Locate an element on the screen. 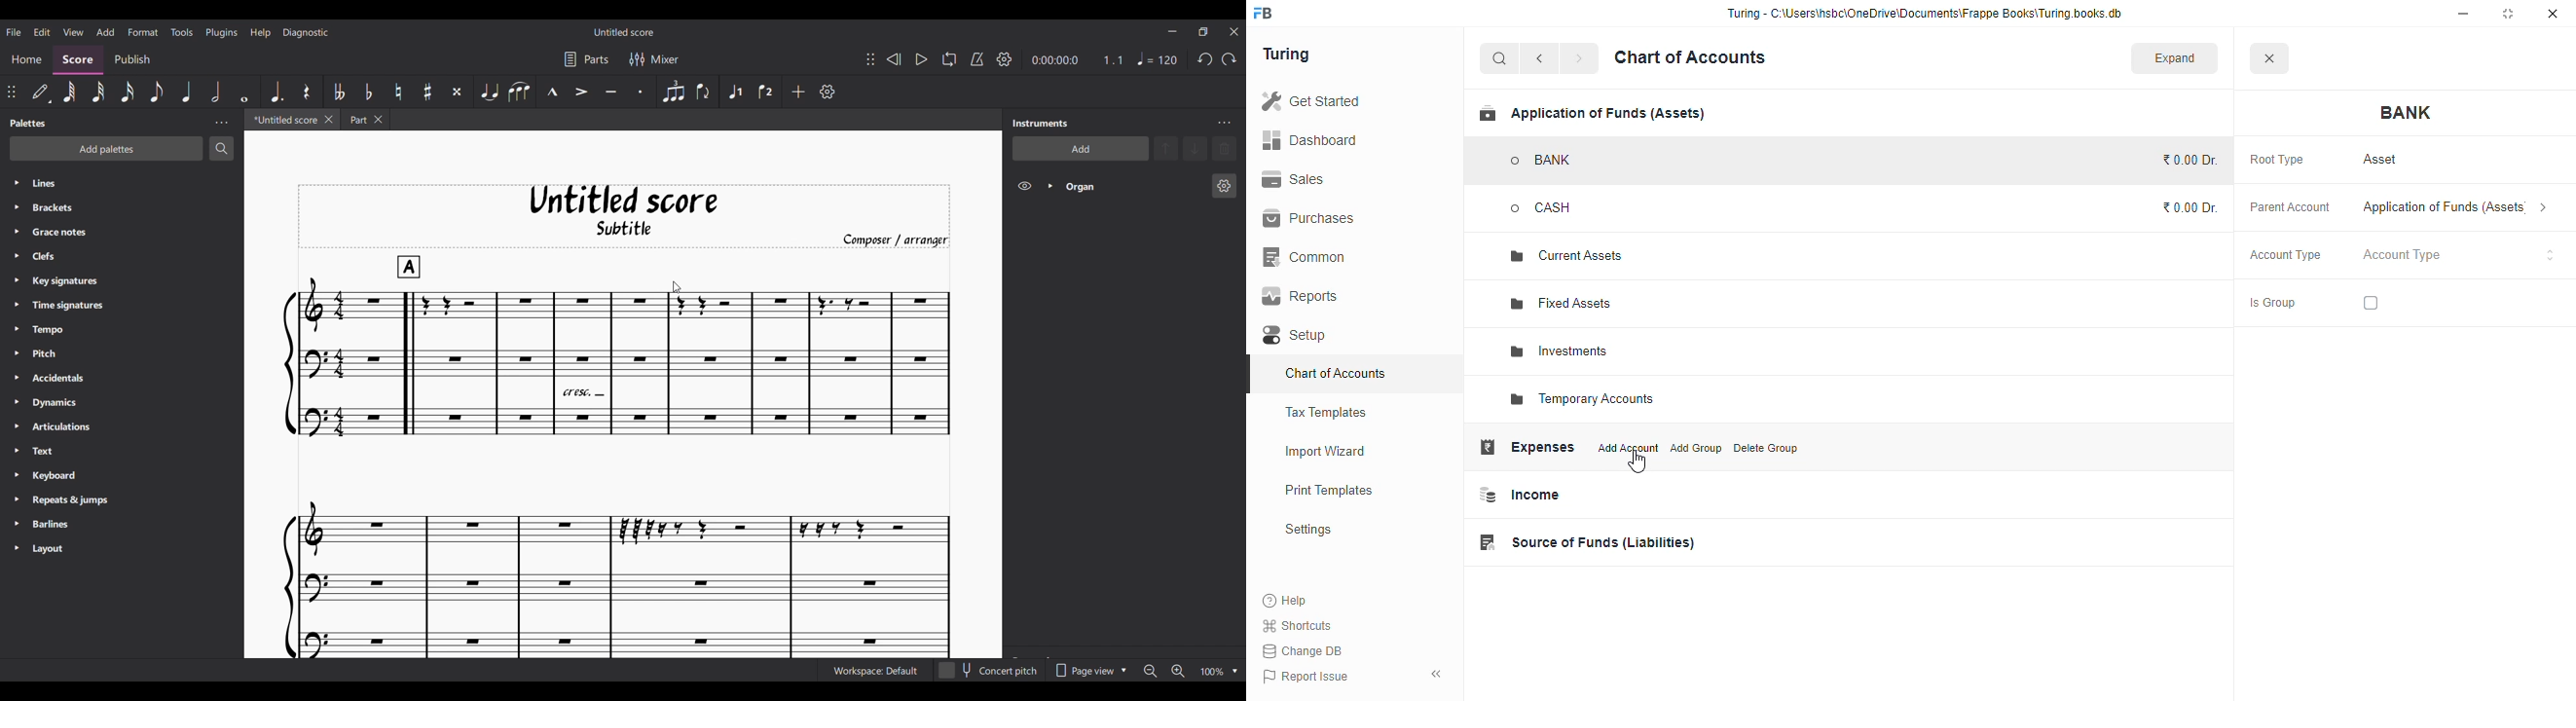 The height and width of the screenshot is (728, 2576). get started is located at coordinates (1310, 100).